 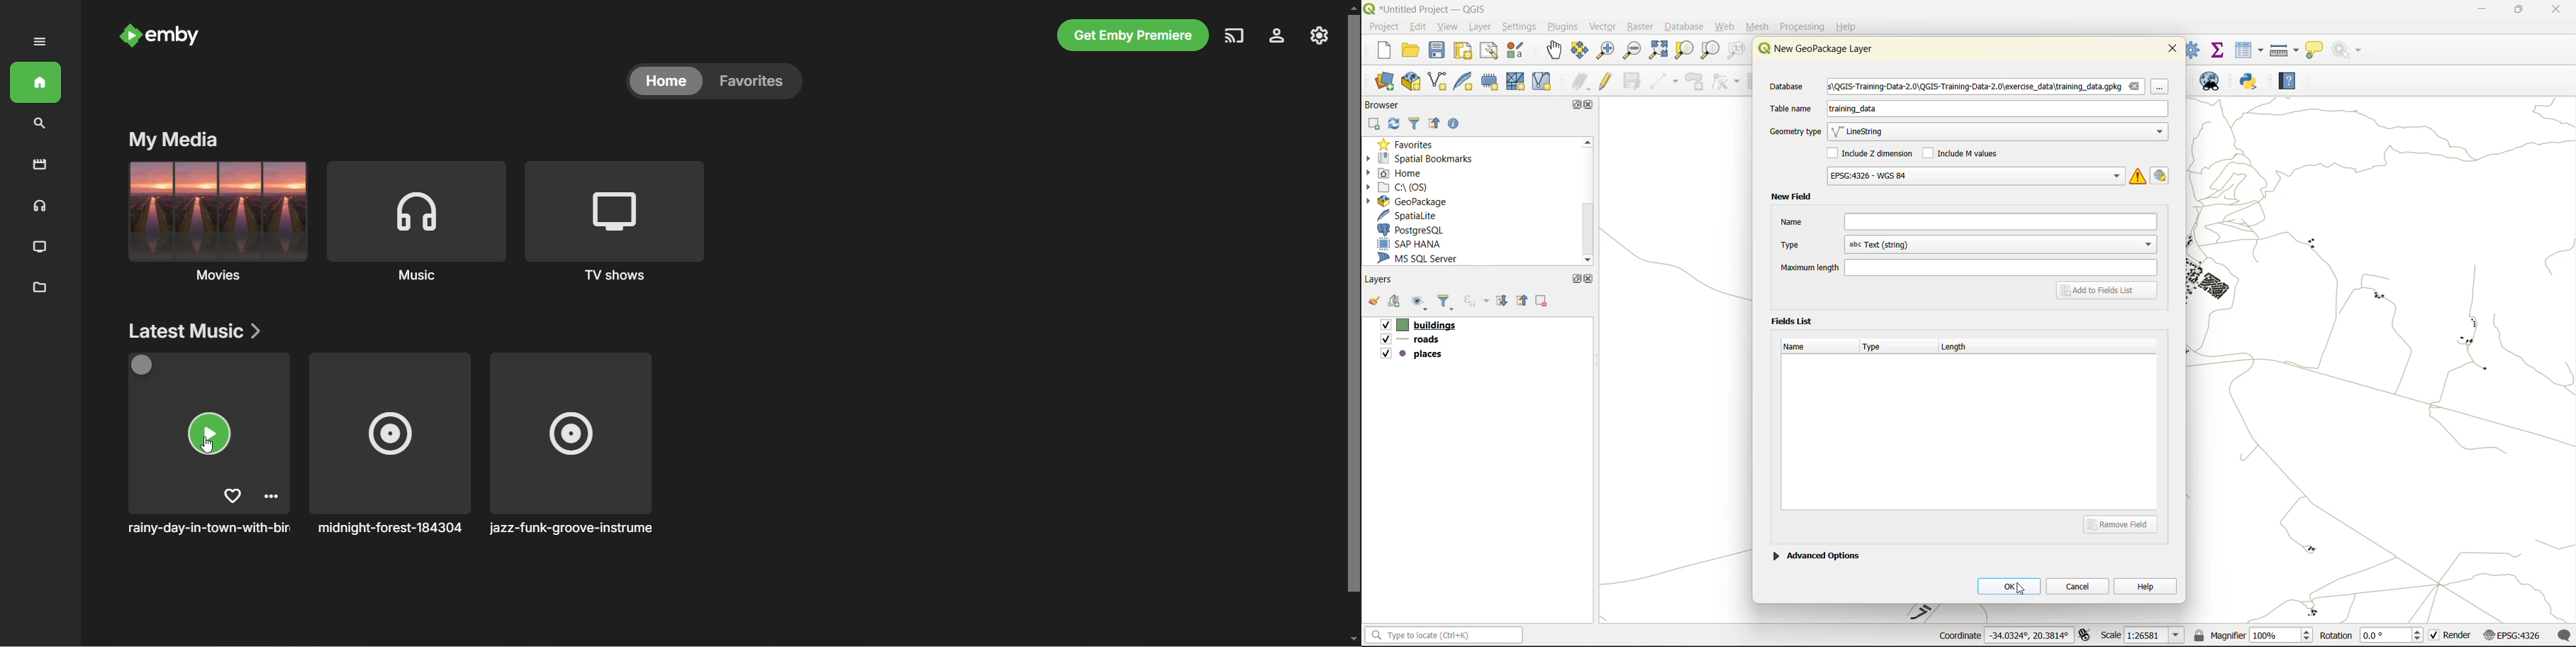 What do you see at coordinates (1576, 279) in the screenshot?
I see `maximize` at bounding box center [1576, 279].